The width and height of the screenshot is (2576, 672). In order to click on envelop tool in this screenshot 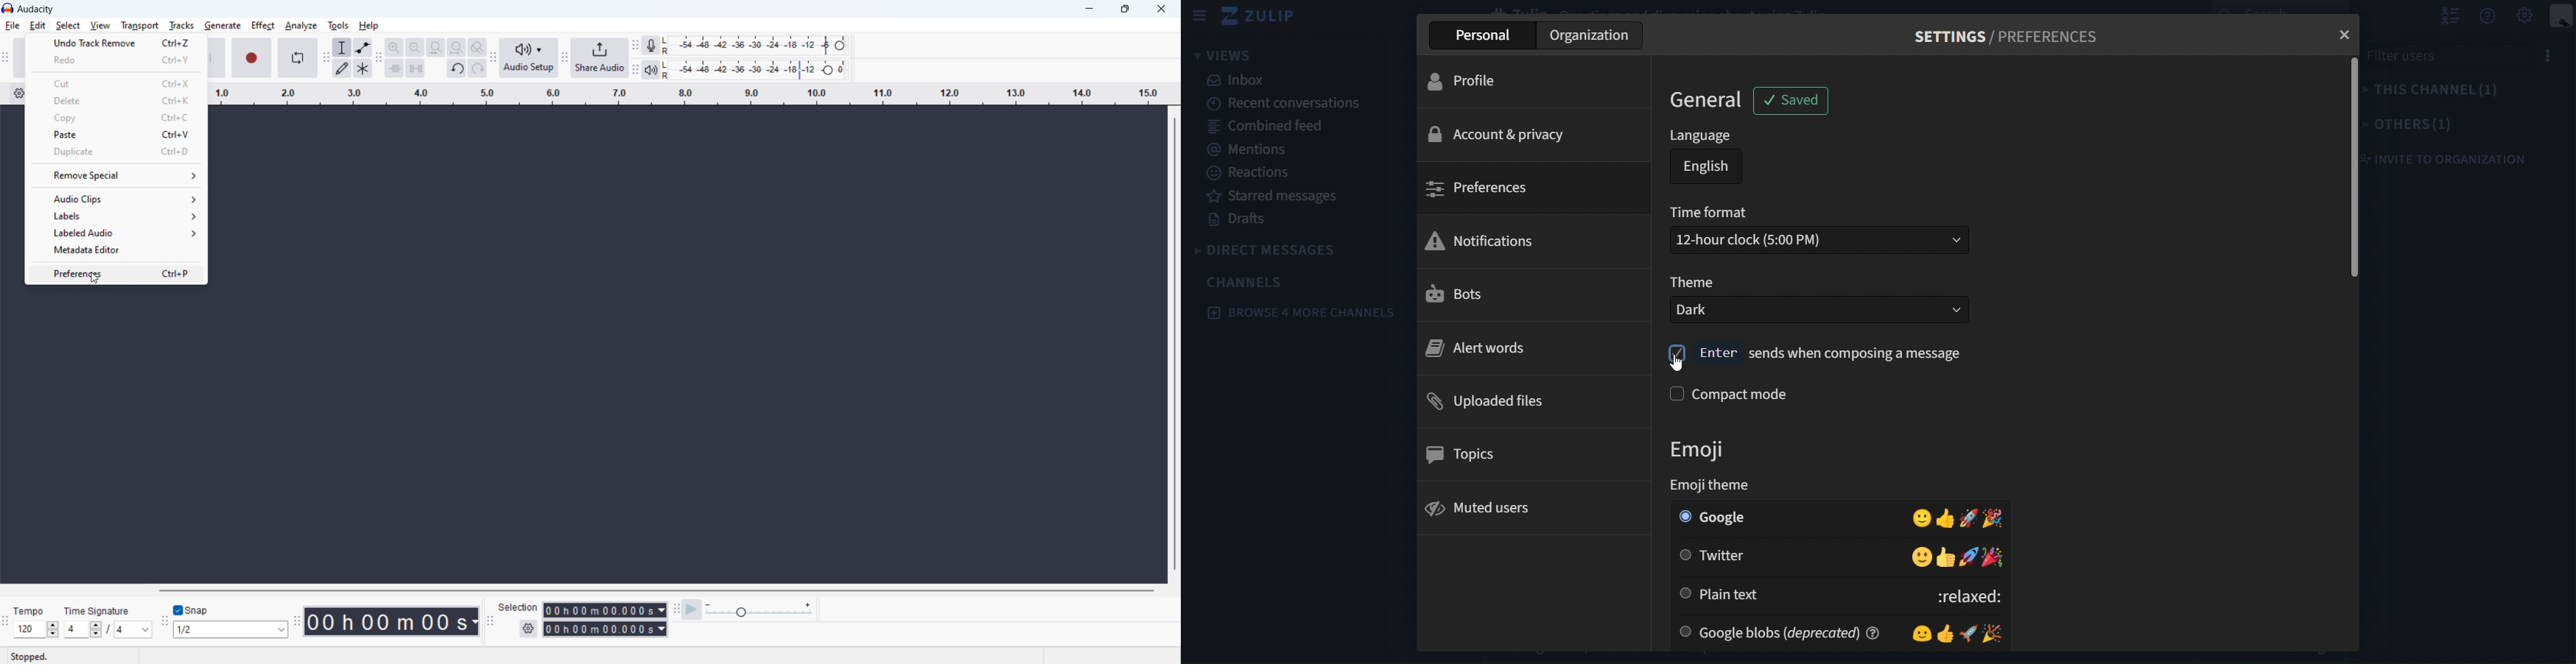, I will do `click(362, 47)`.